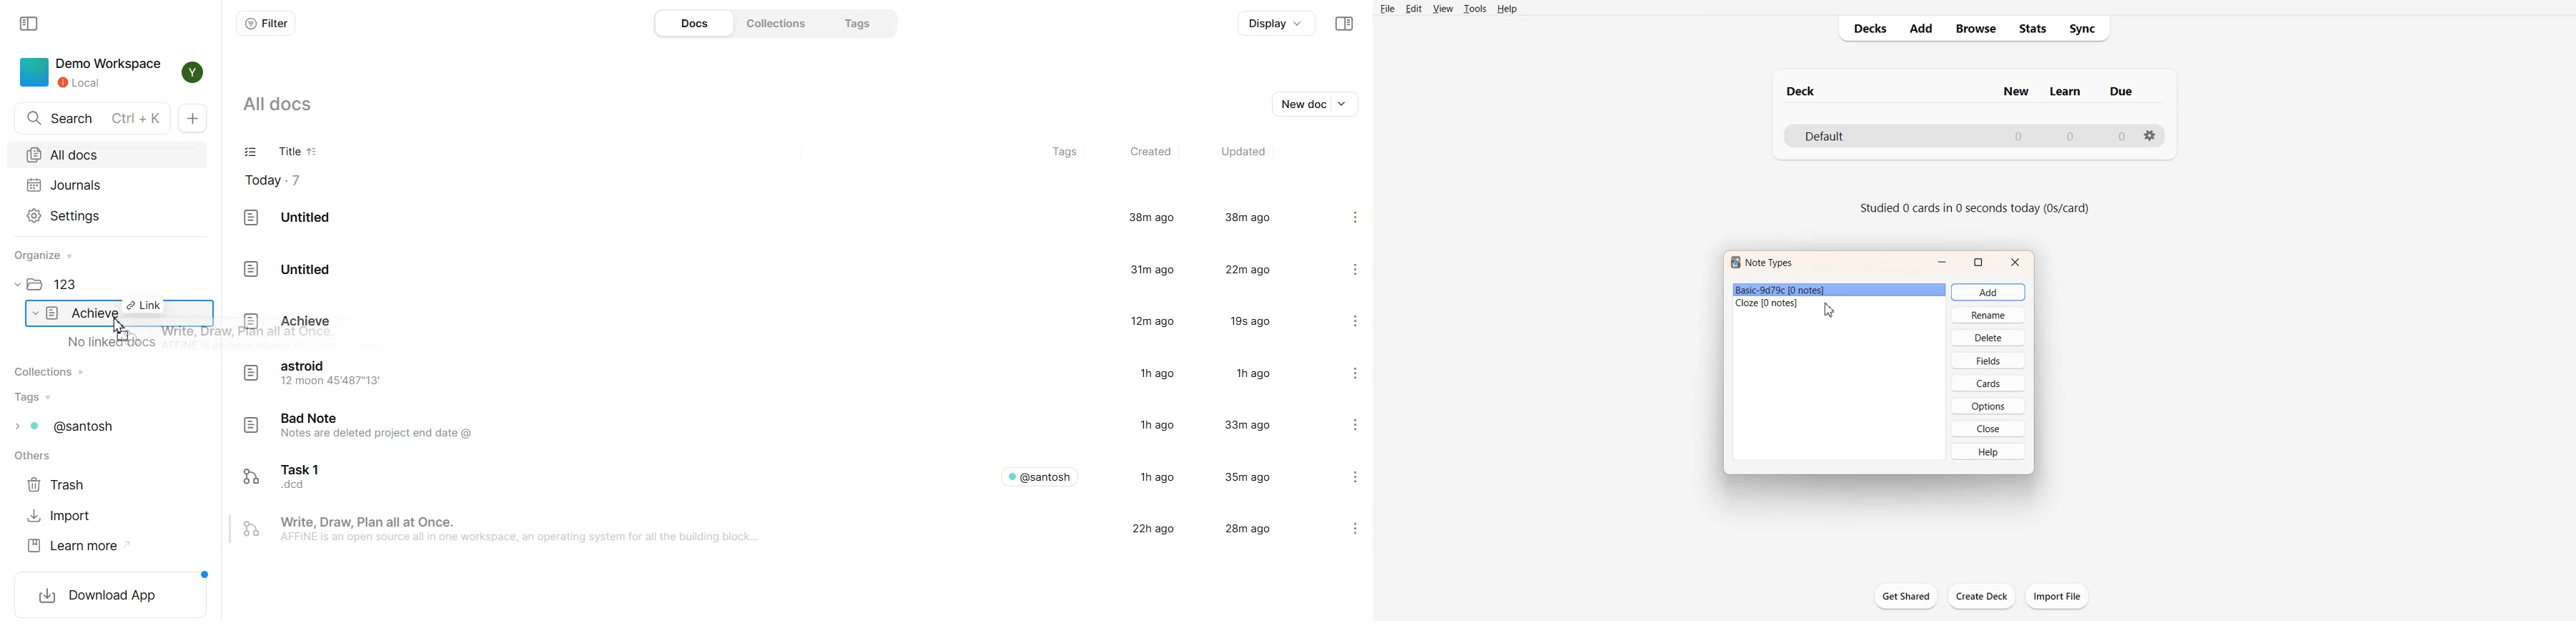 Image resolution: width=2576 pixels, height=644 pixels. Describe the element at coordinates (2032, 29) in the screenshot. I see `Stats` at that location.